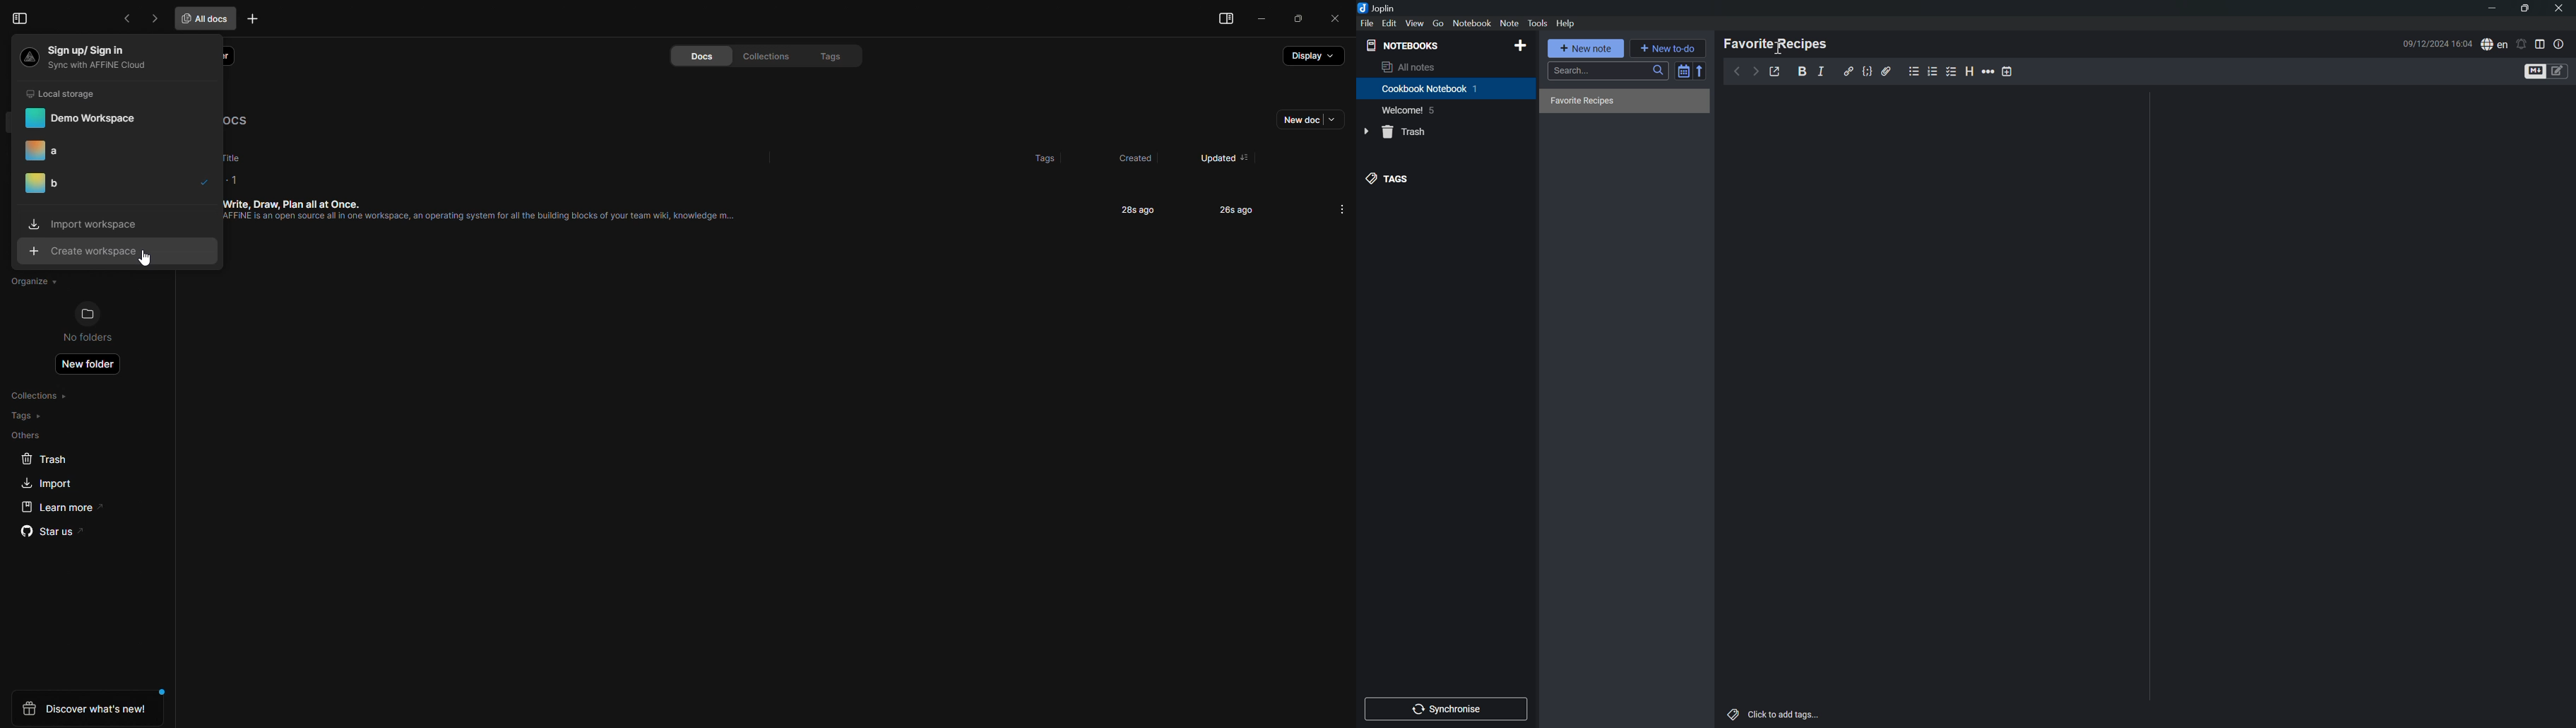  I want to click on Restore Down, so click(2524, 10).